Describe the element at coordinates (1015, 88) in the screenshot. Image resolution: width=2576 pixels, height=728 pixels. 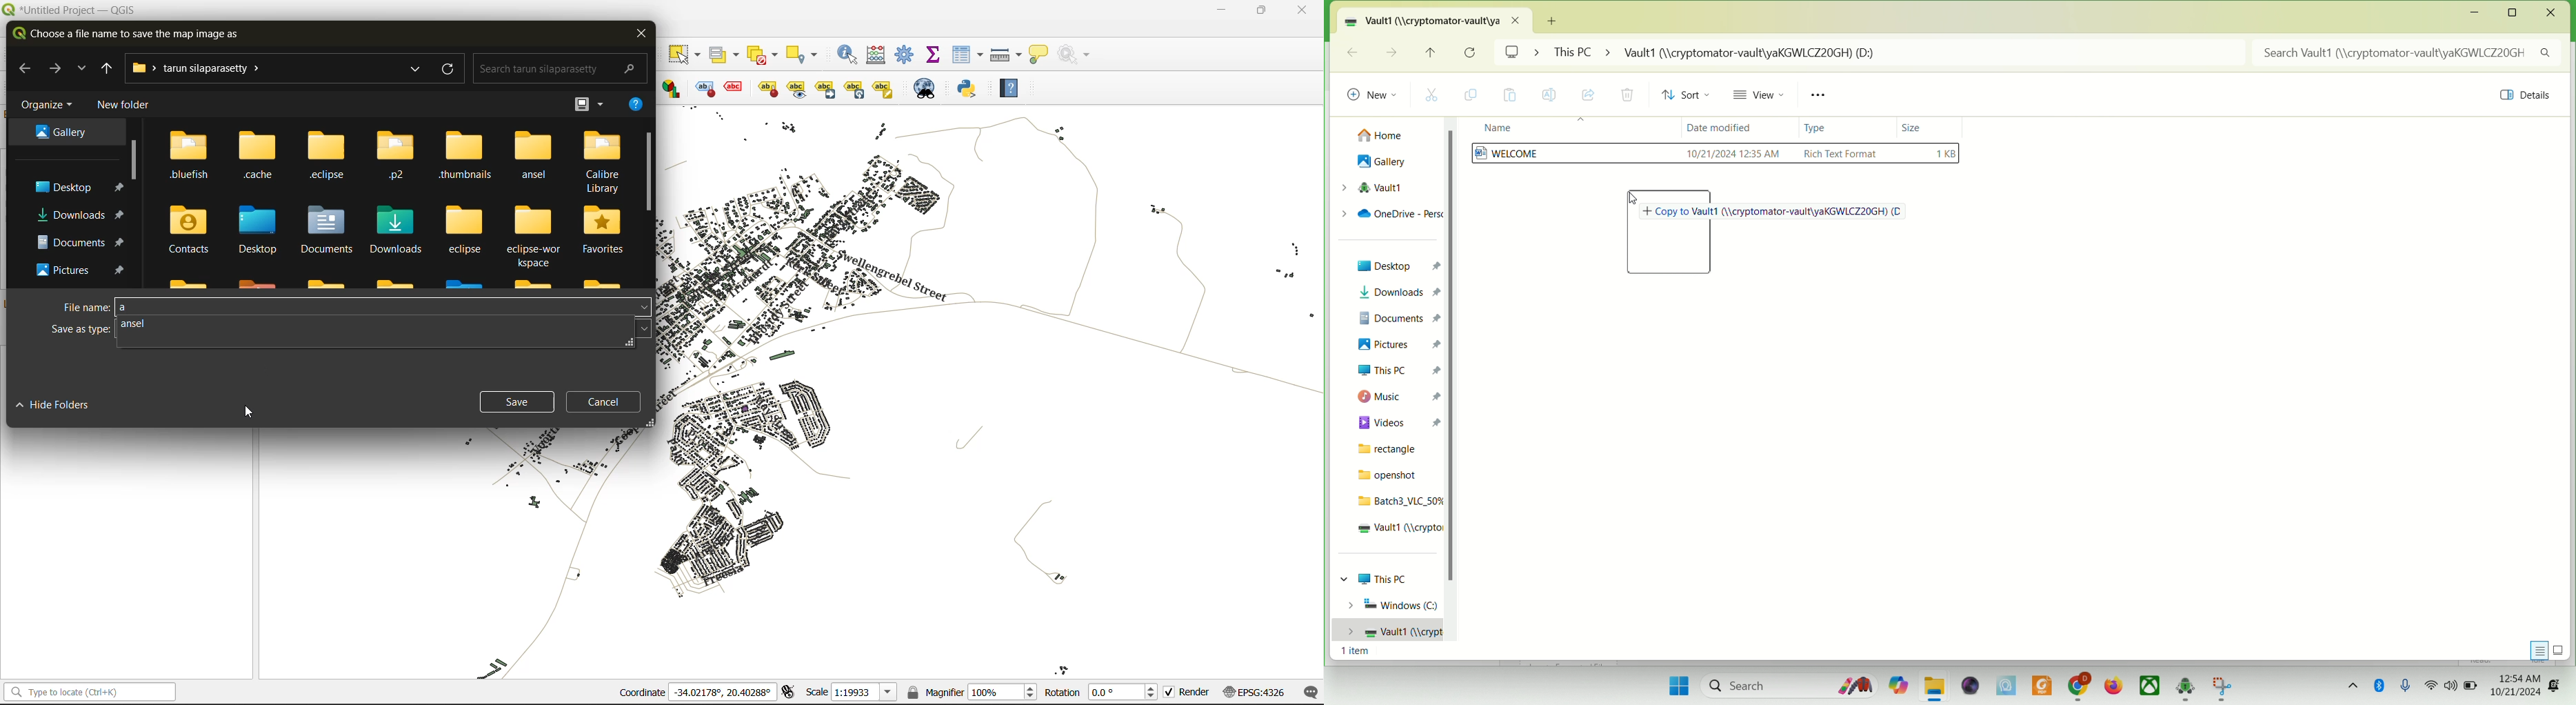
I see `help` at that location.